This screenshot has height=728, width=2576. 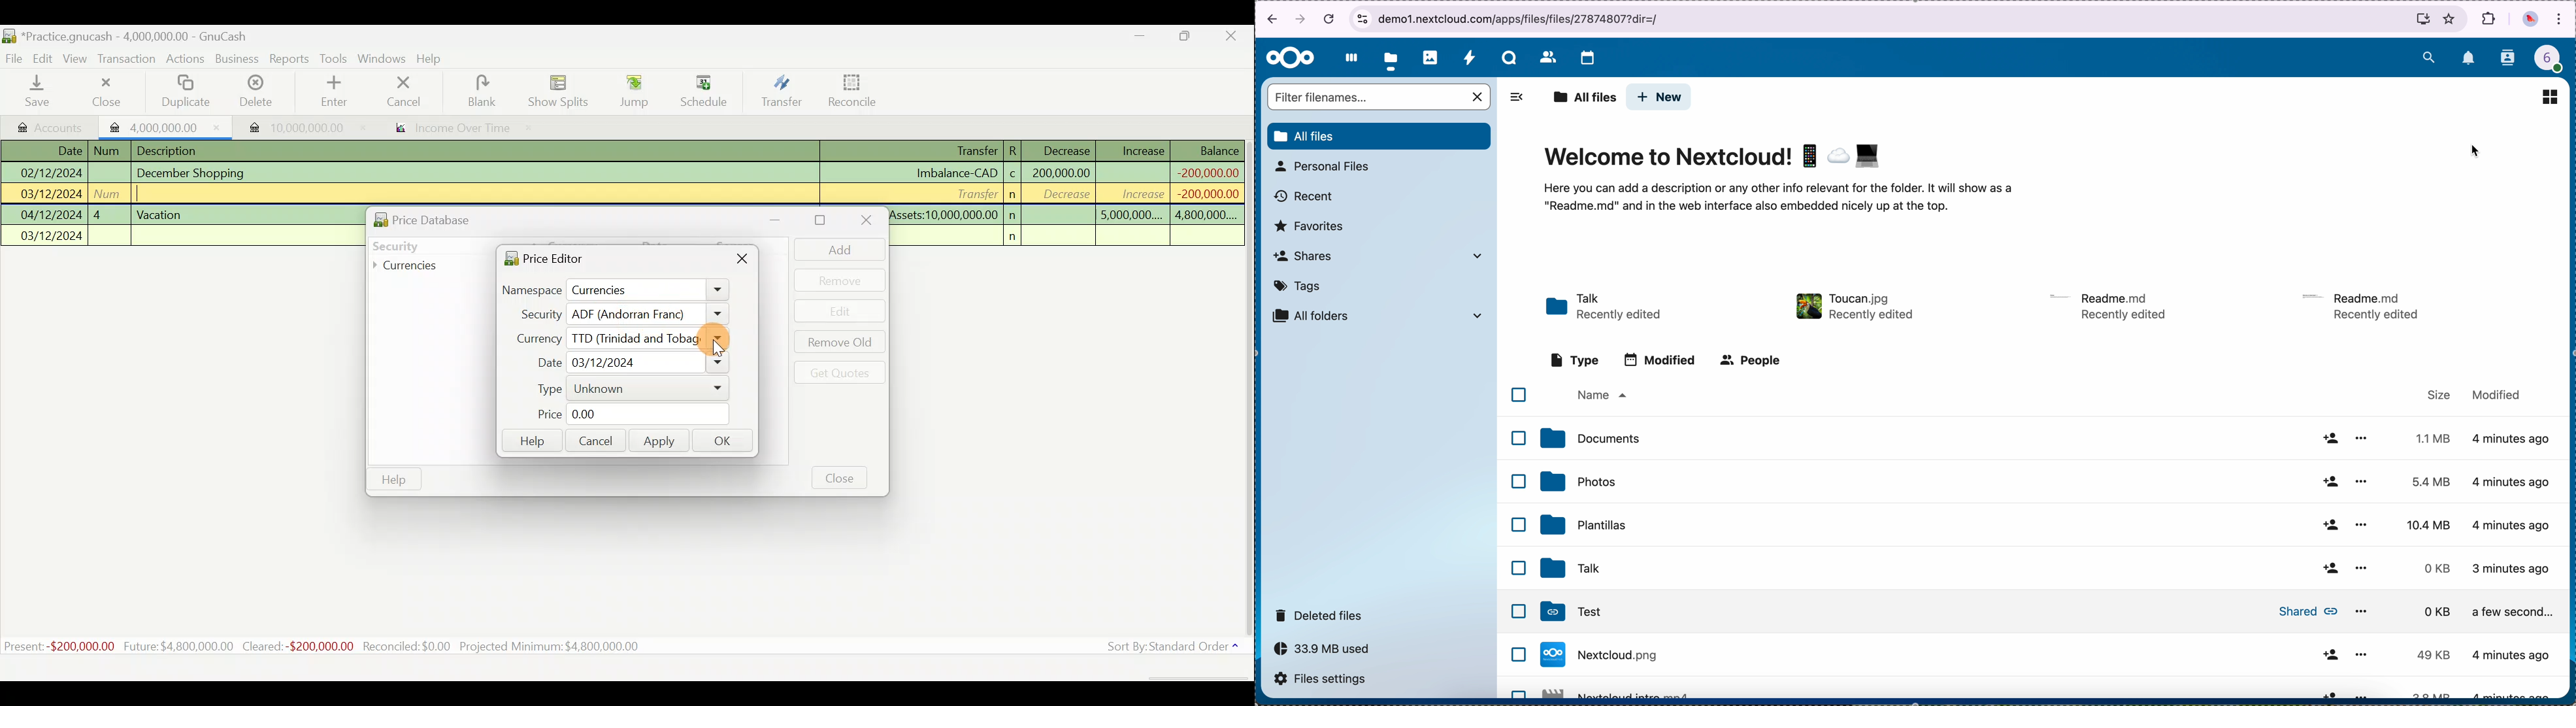 I want to click on View, so click(x=79, y=58).